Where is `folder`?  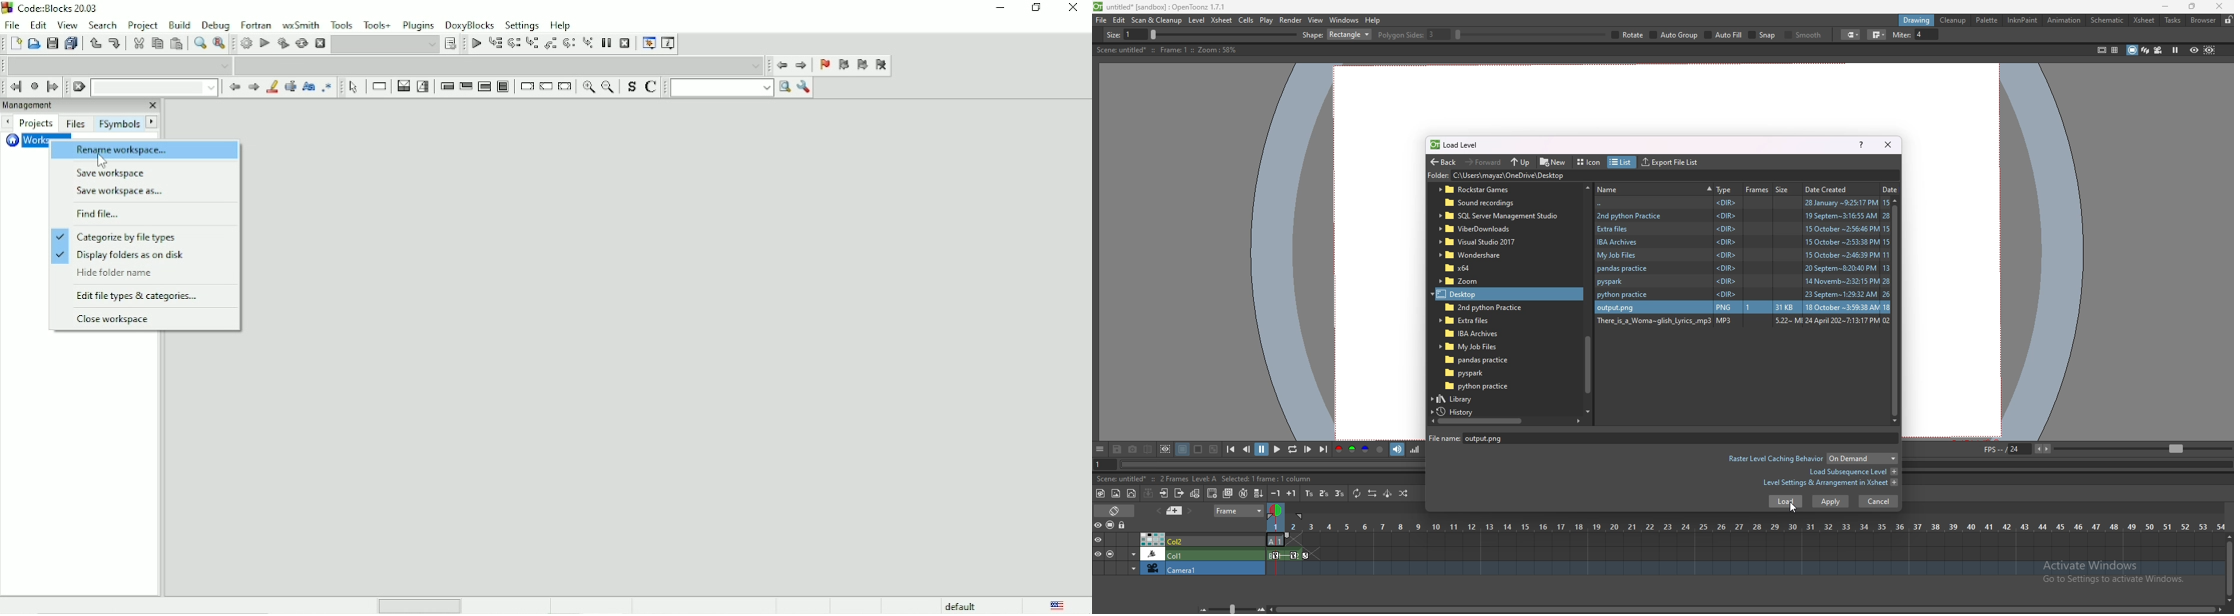 folder is located at coordinates (1743, 228).